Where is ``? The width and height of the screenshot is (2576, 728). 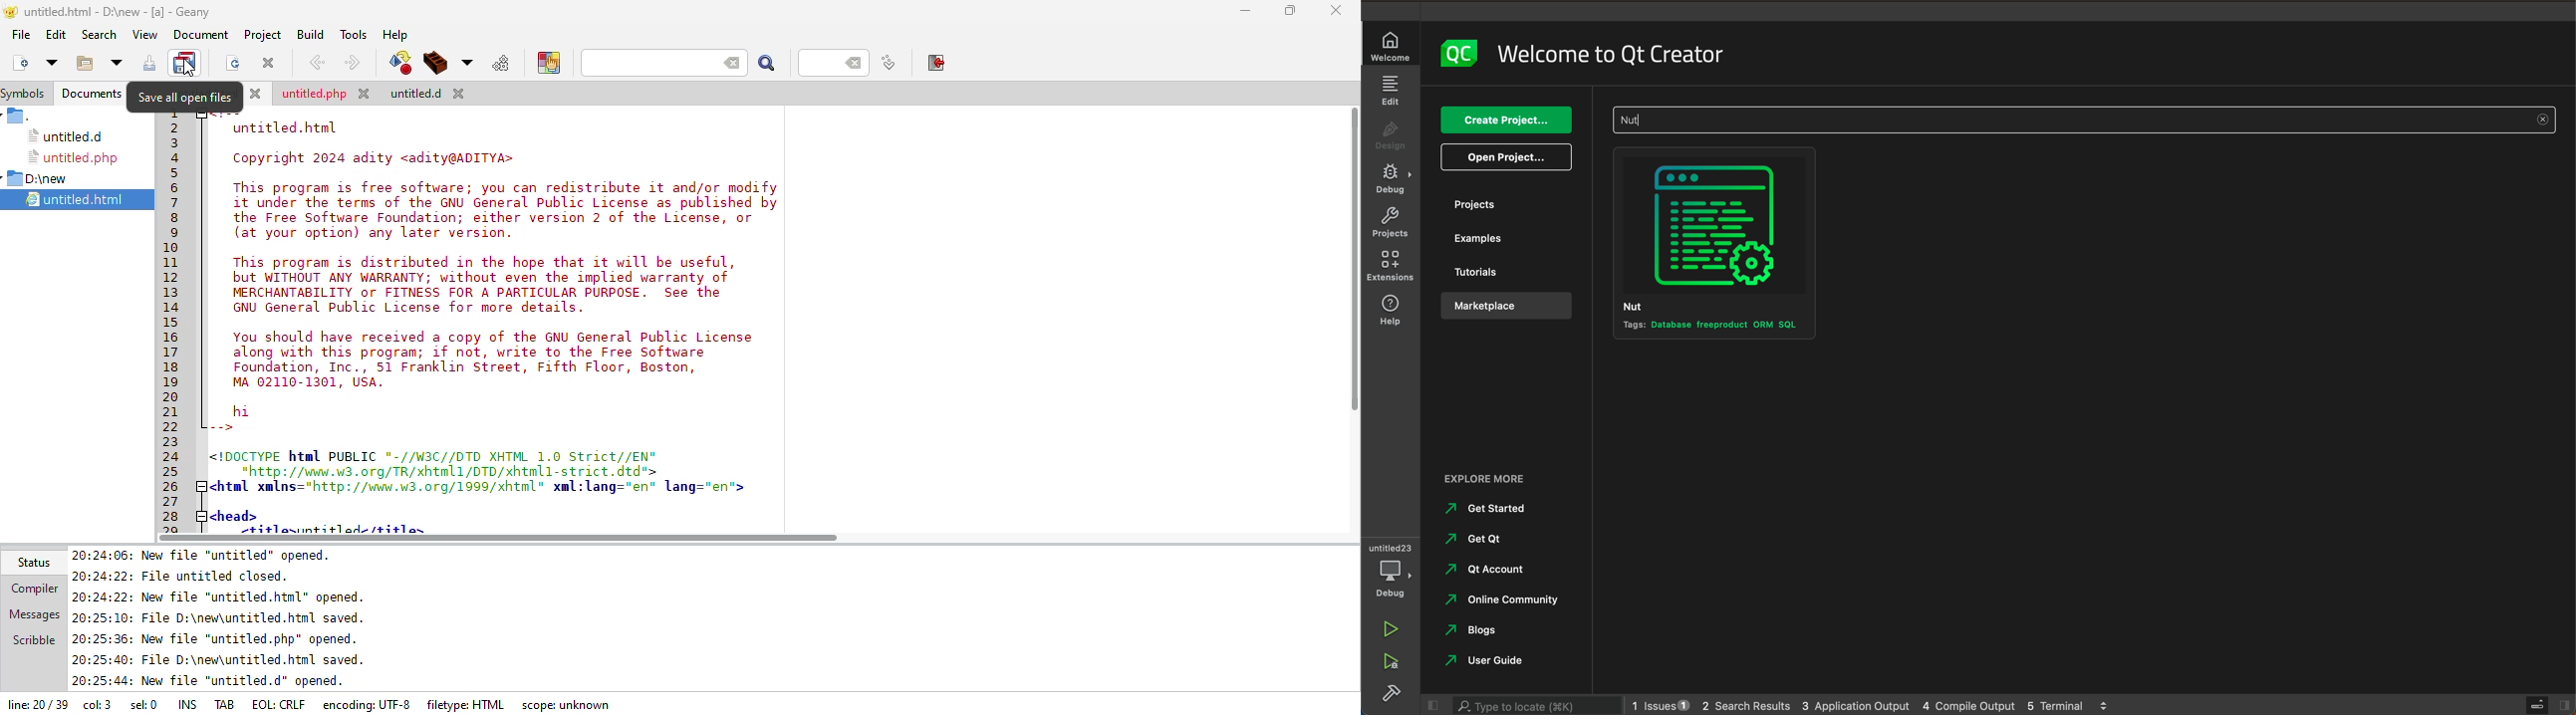  is located at coordinates (1501, 602).